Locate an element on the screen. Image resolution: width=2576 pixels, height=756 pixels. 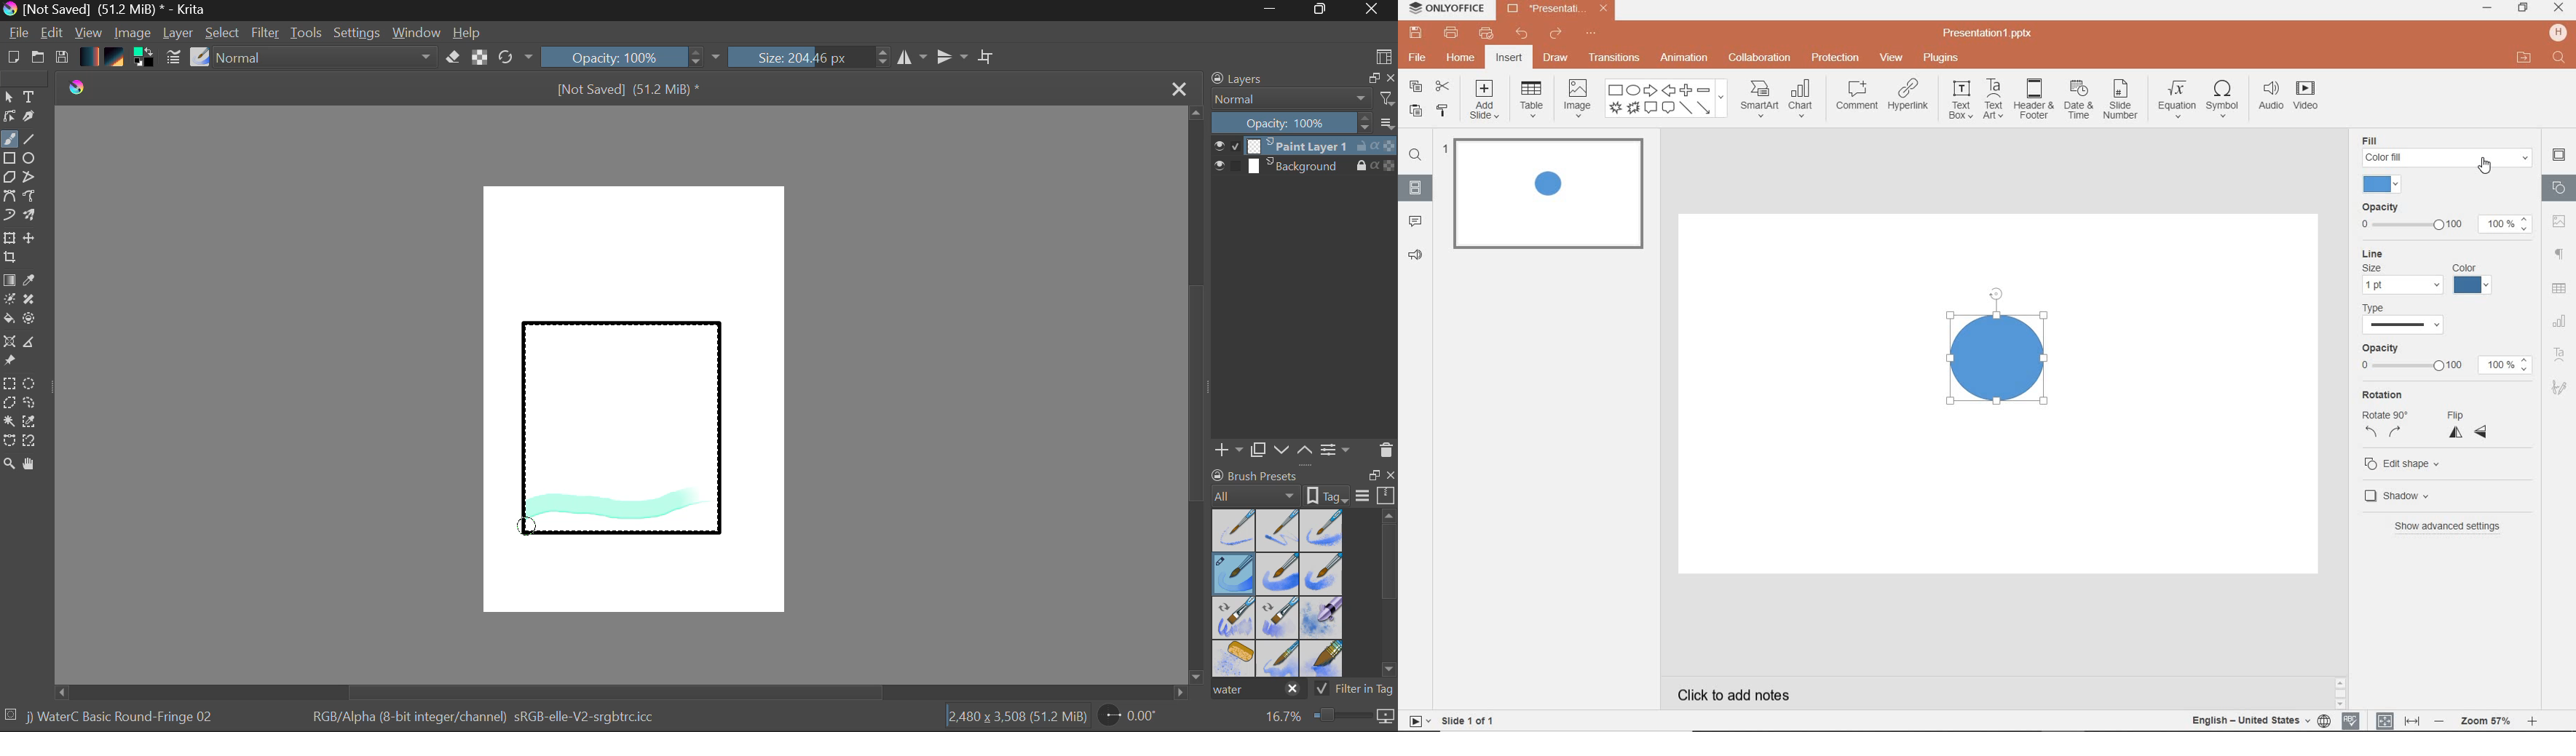
Color Information is located at coordinates (482, 718).